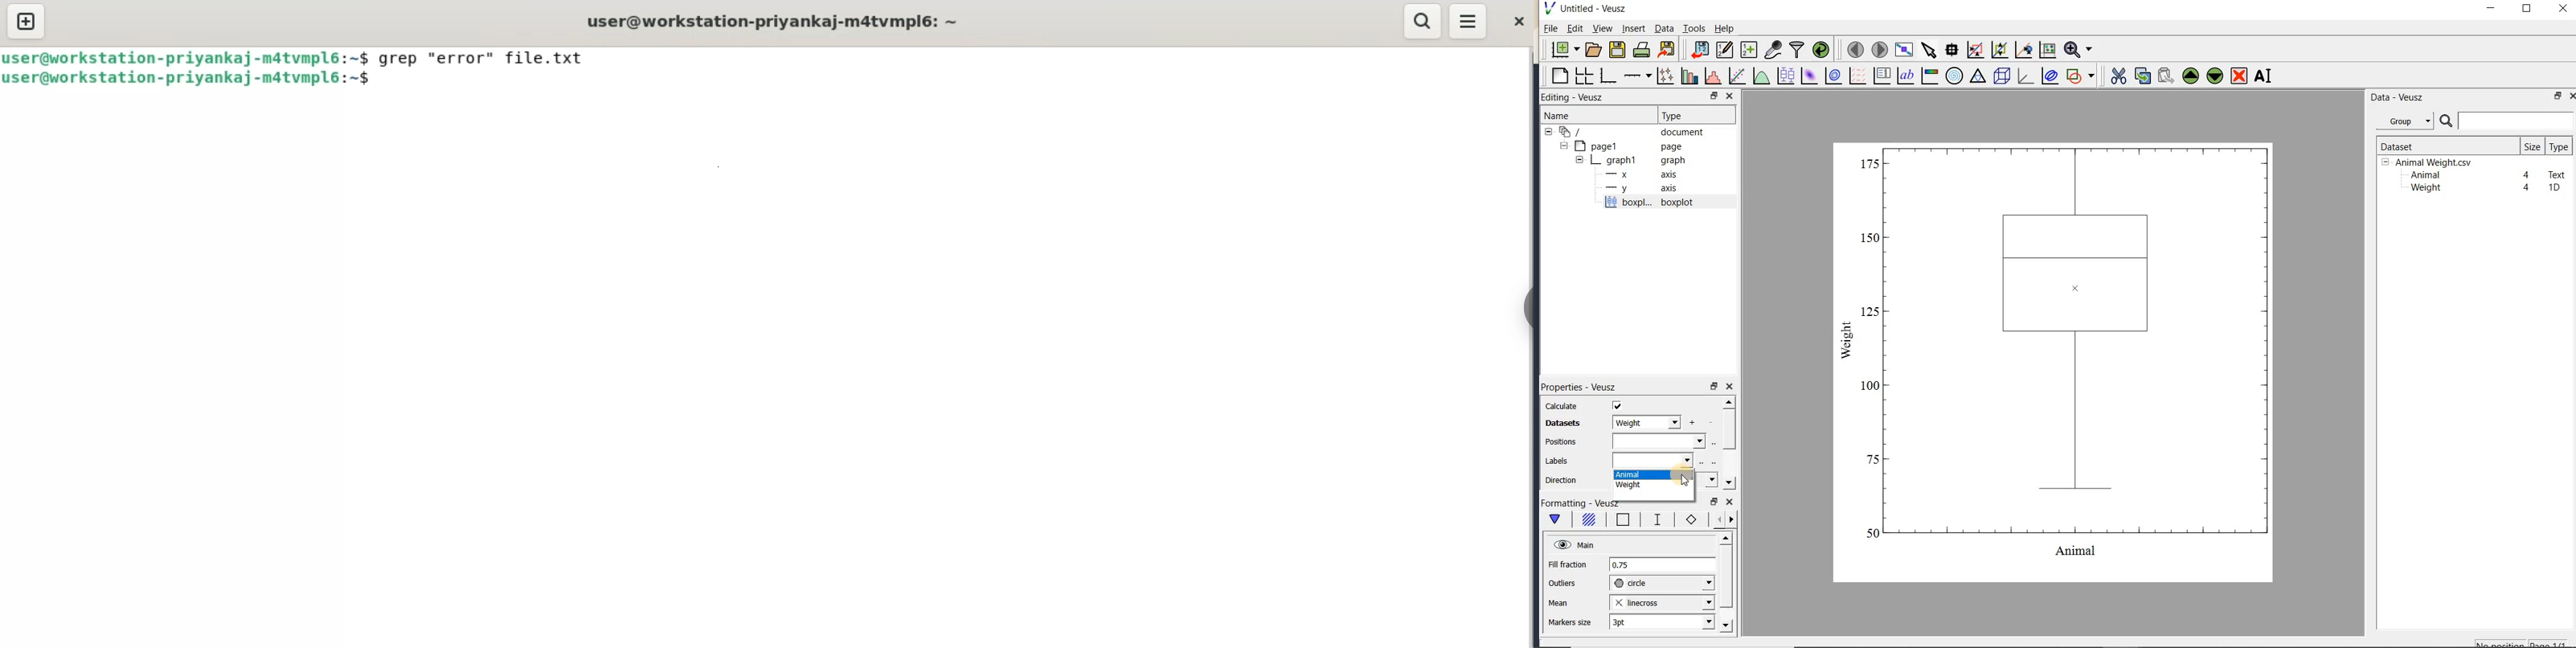 This screenshot has height=672, width=2576. Describe the element at coordinates (1730, 387) in the screenshot. I see `close` at that location.